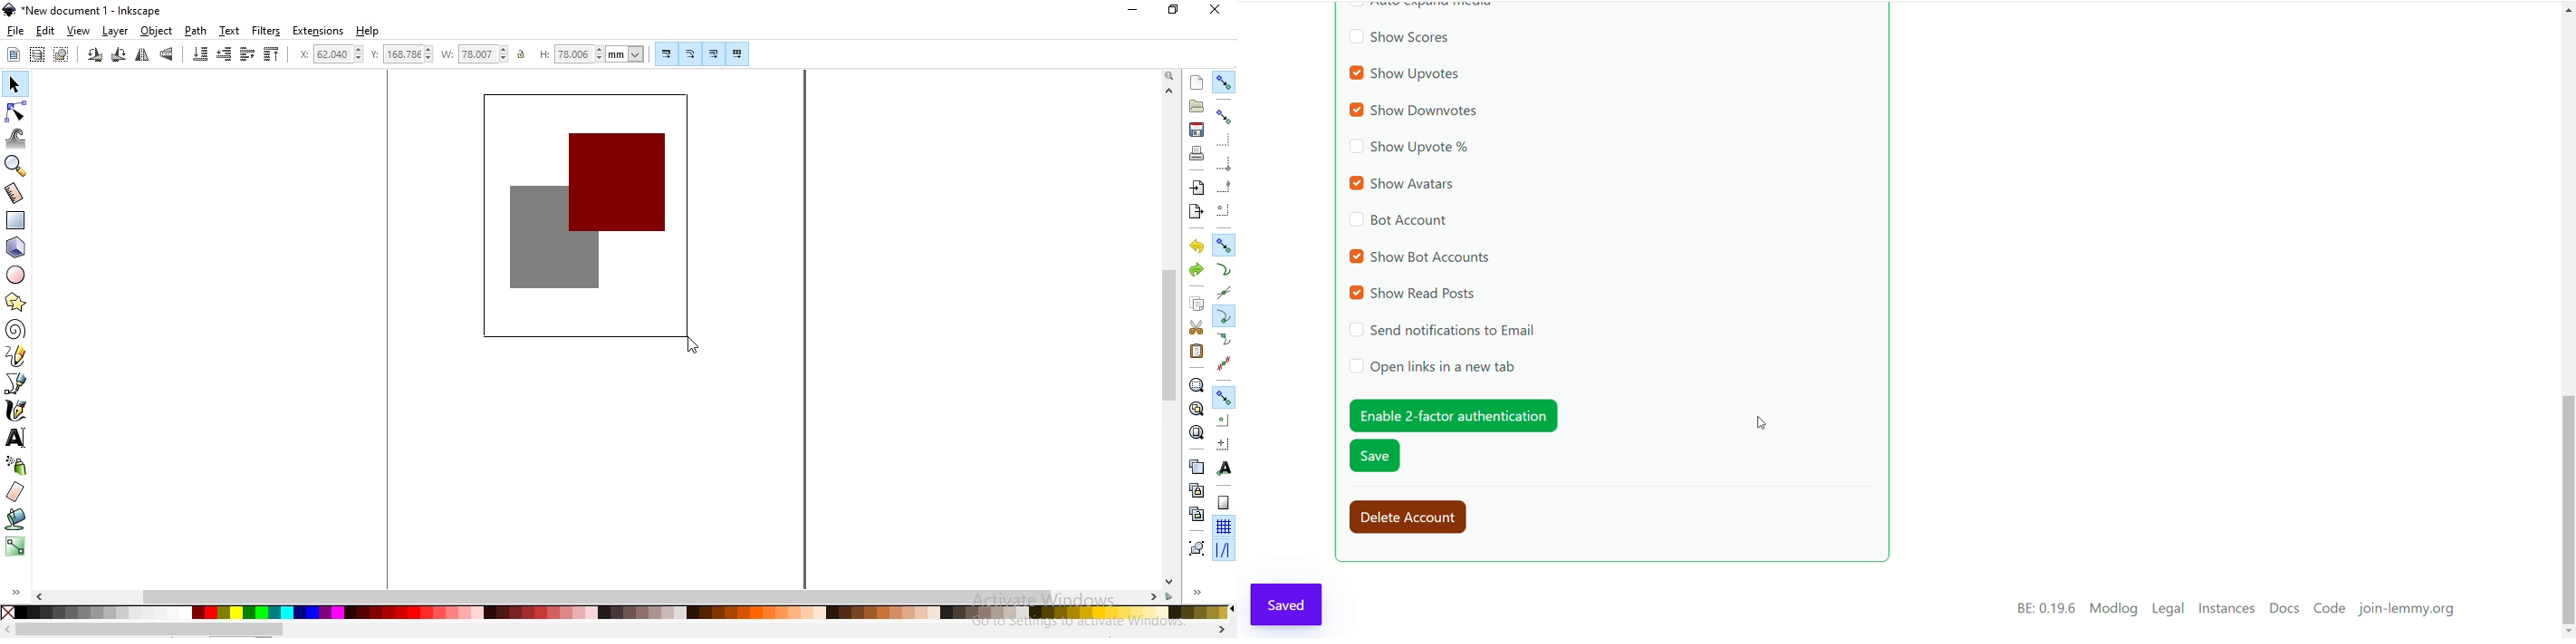 The height and width of the screenshot is (644, 2576). What do you see at coordinates (1415, 294) in the screenshot?
I see `selected show read posts` at bounding box center [1415, 294].